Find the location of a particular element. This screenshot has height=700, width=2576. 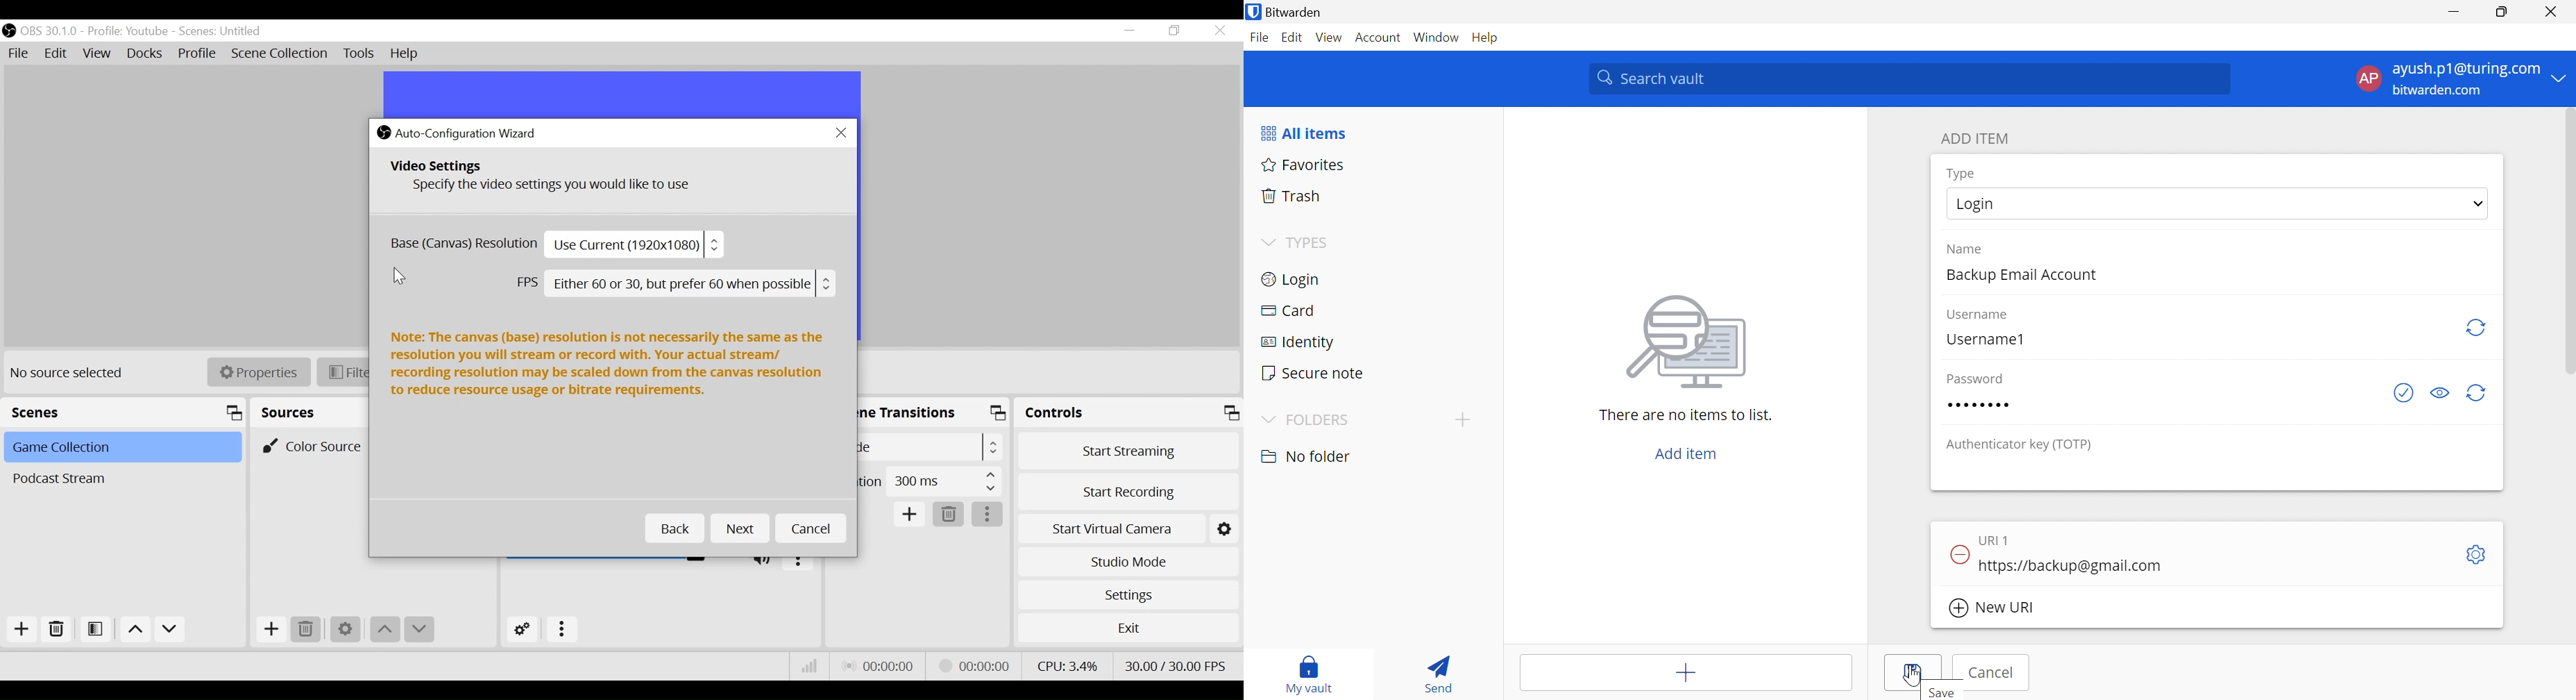

Base Canvas Resolution is located at coordinates (555, 244).